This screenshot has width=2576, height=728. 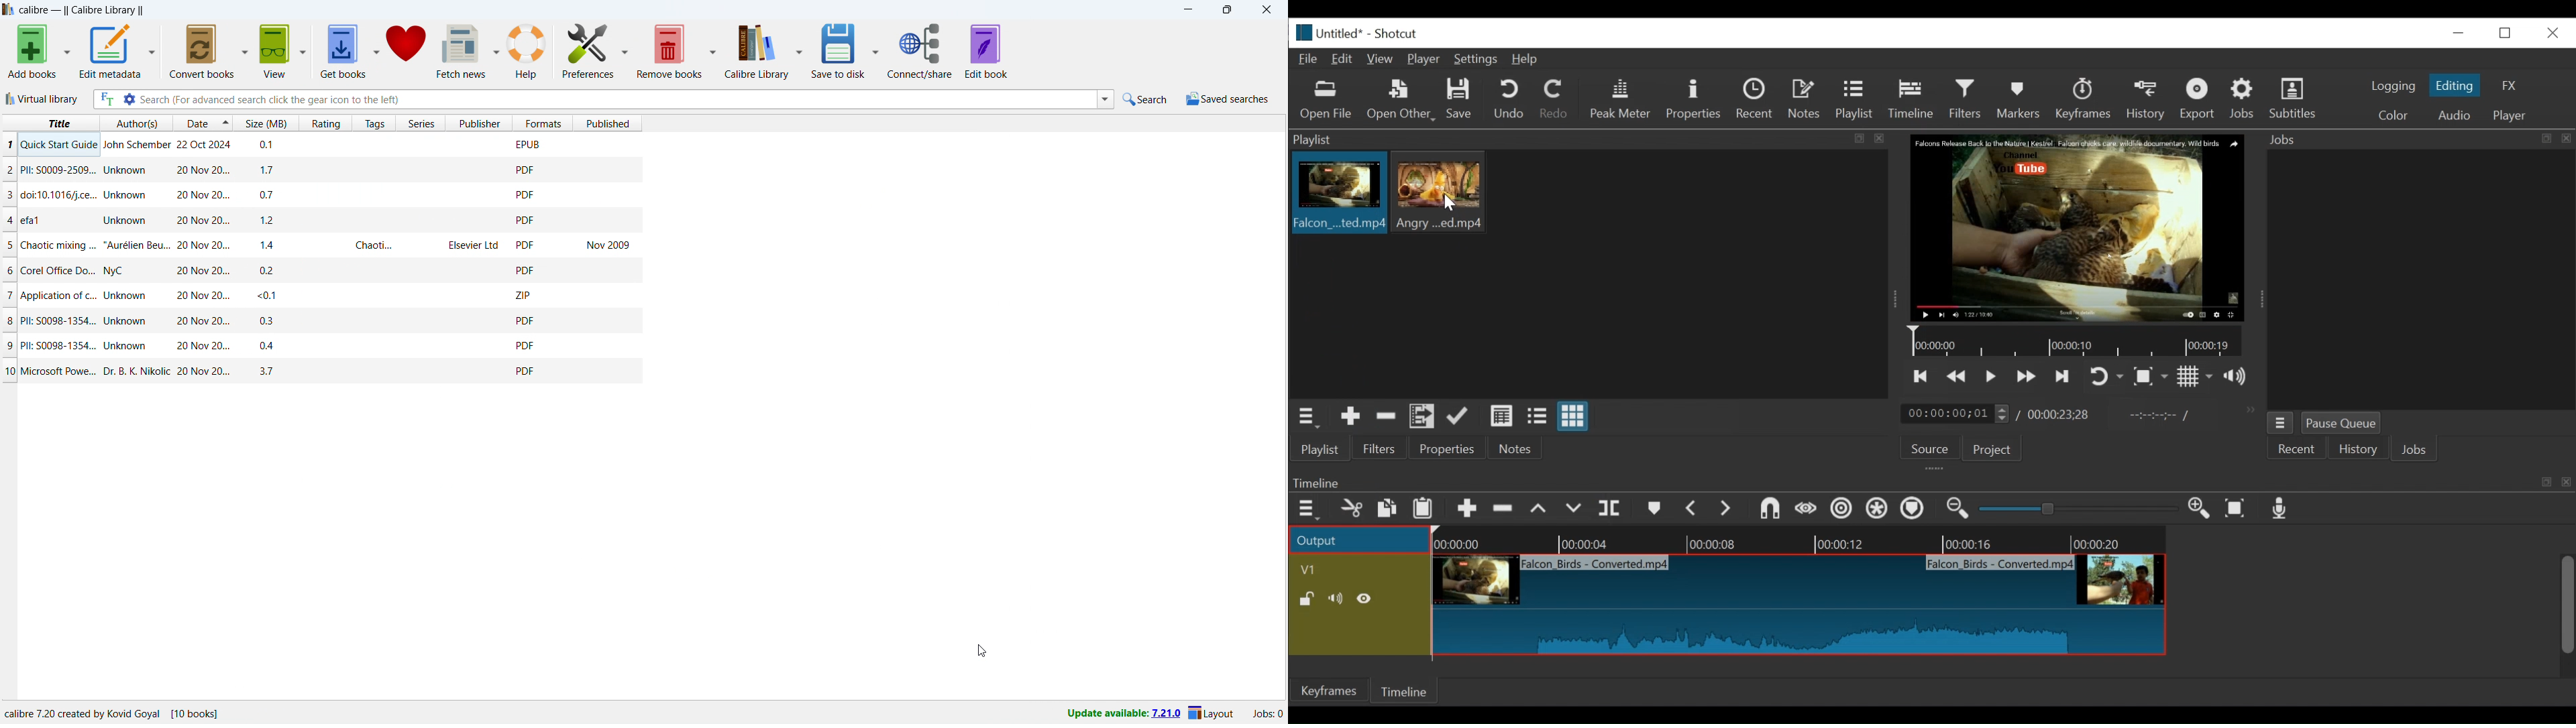 I want to click on calibre library , so click(x=757, y=50).